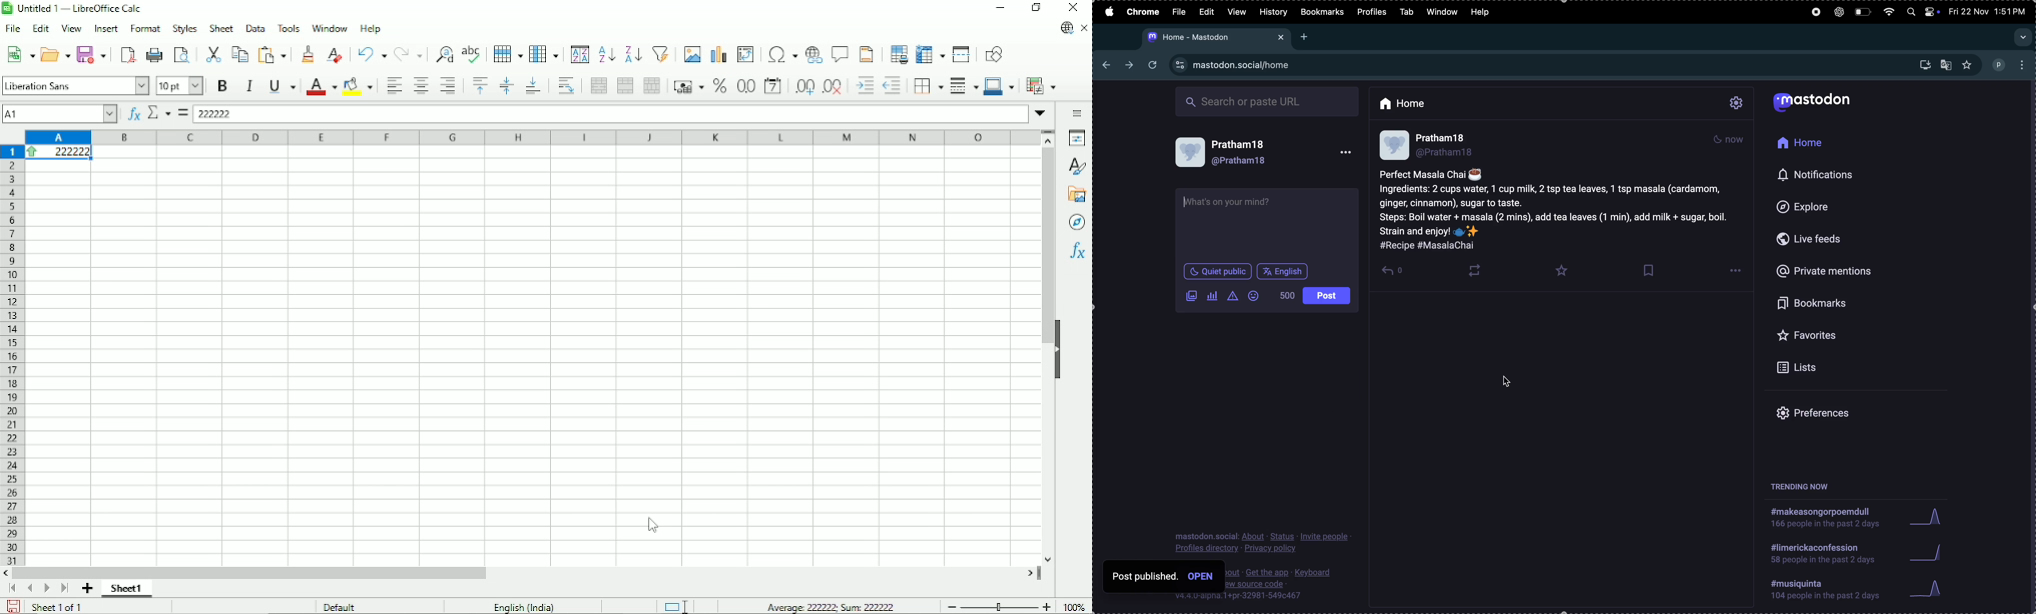 Image resolution: width=2044 pixels, height=616 pixels. Describe the element at coordinates (1824, 590) in the screenshot. I see `hashtags` at that location.